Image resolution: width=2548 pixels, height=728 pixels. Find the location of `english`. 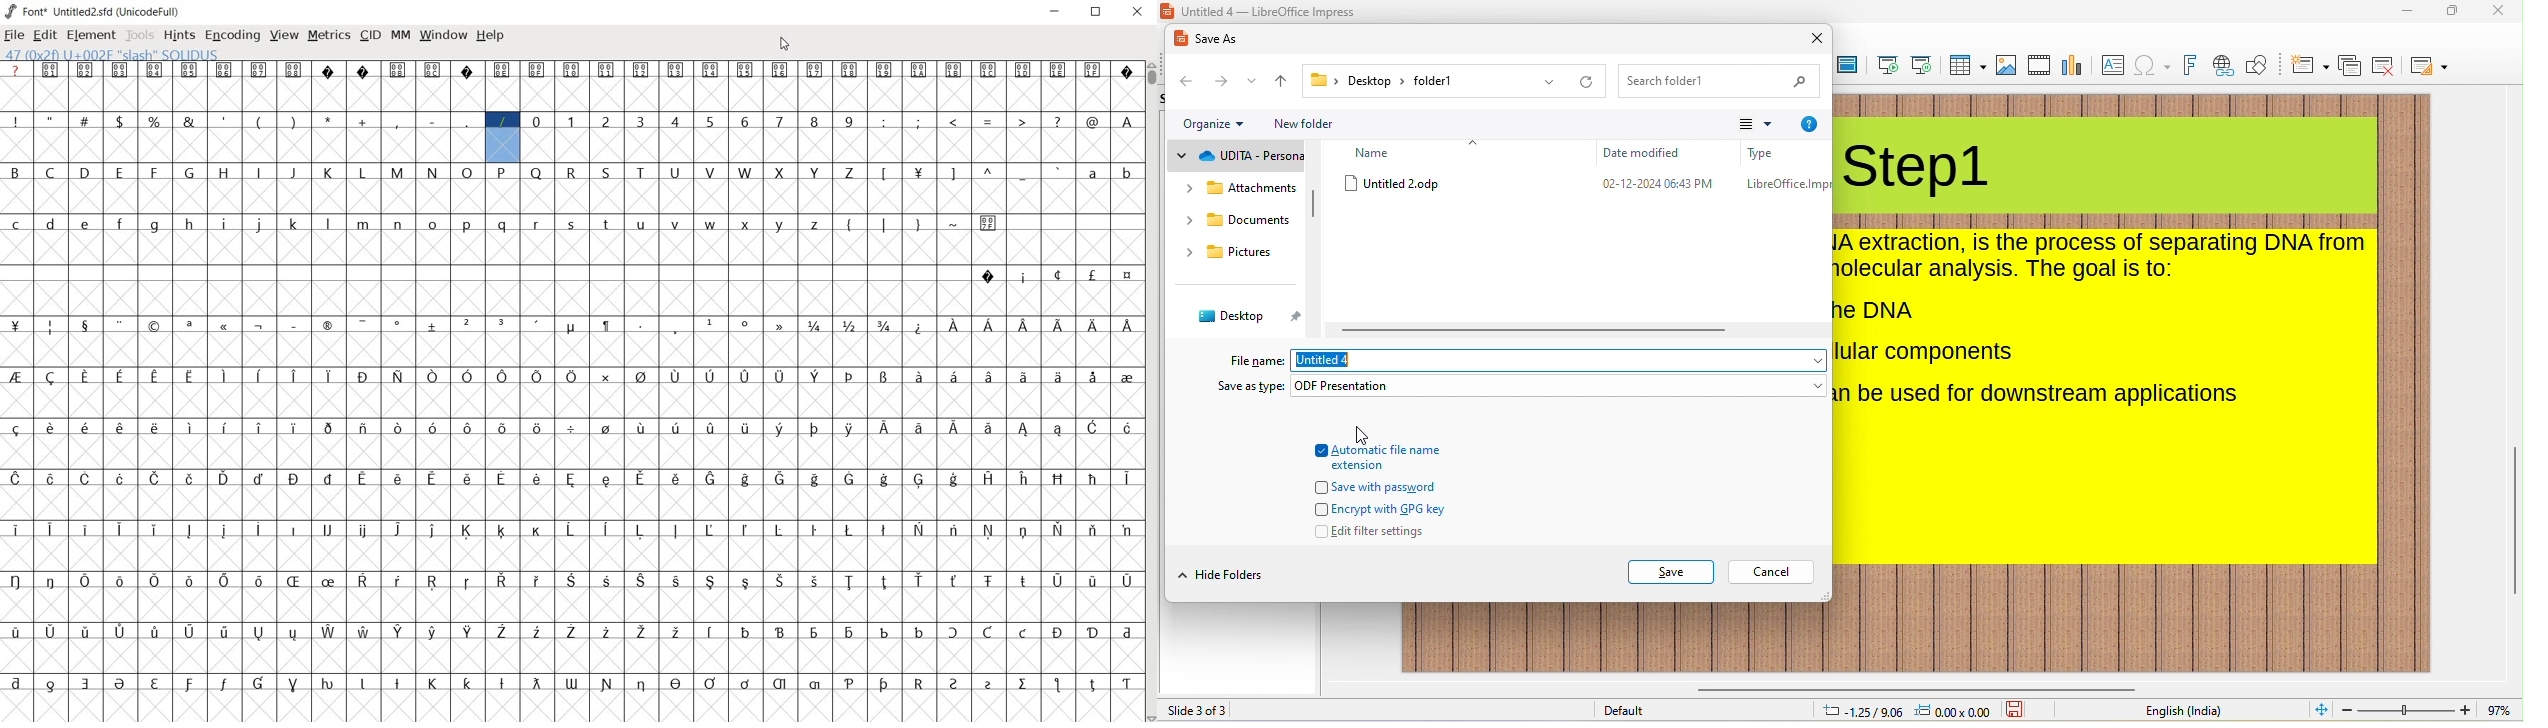

english is located at coordinates (2182, 711).